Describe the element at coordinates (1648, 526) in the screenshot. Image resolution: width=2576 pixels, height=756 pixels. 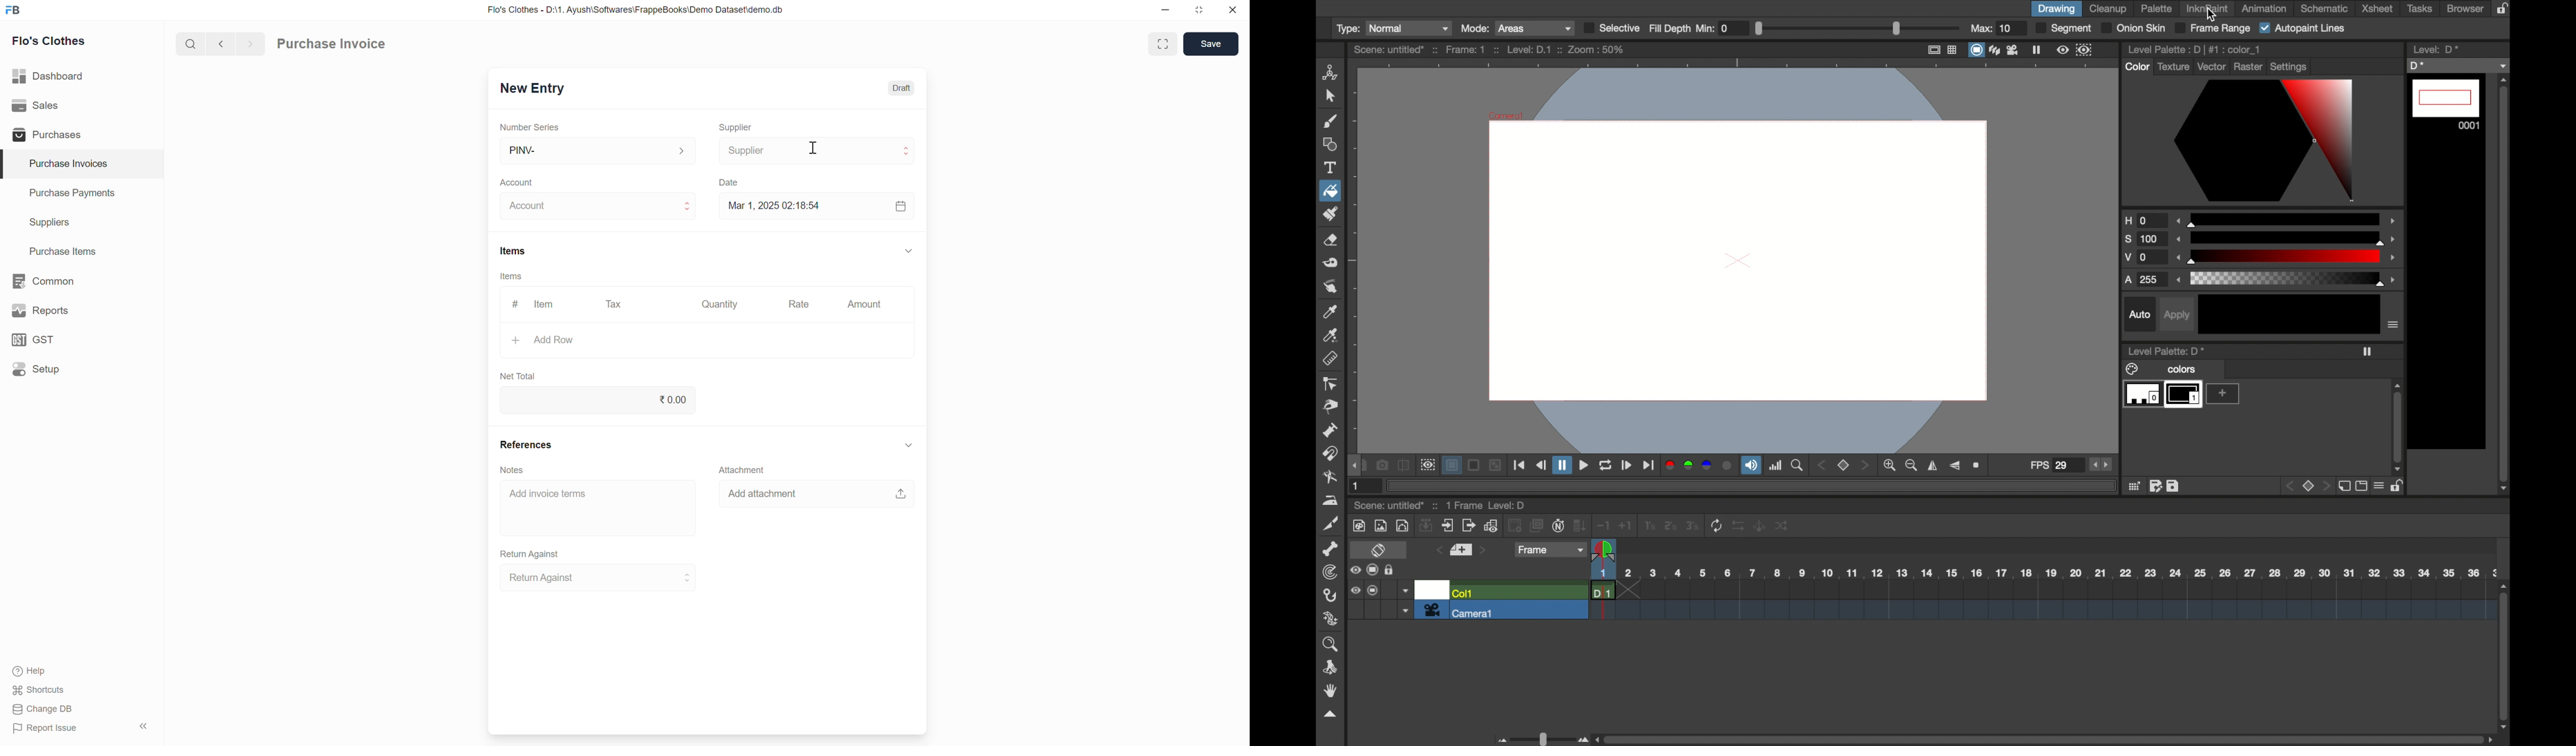
I see `1` at that location.